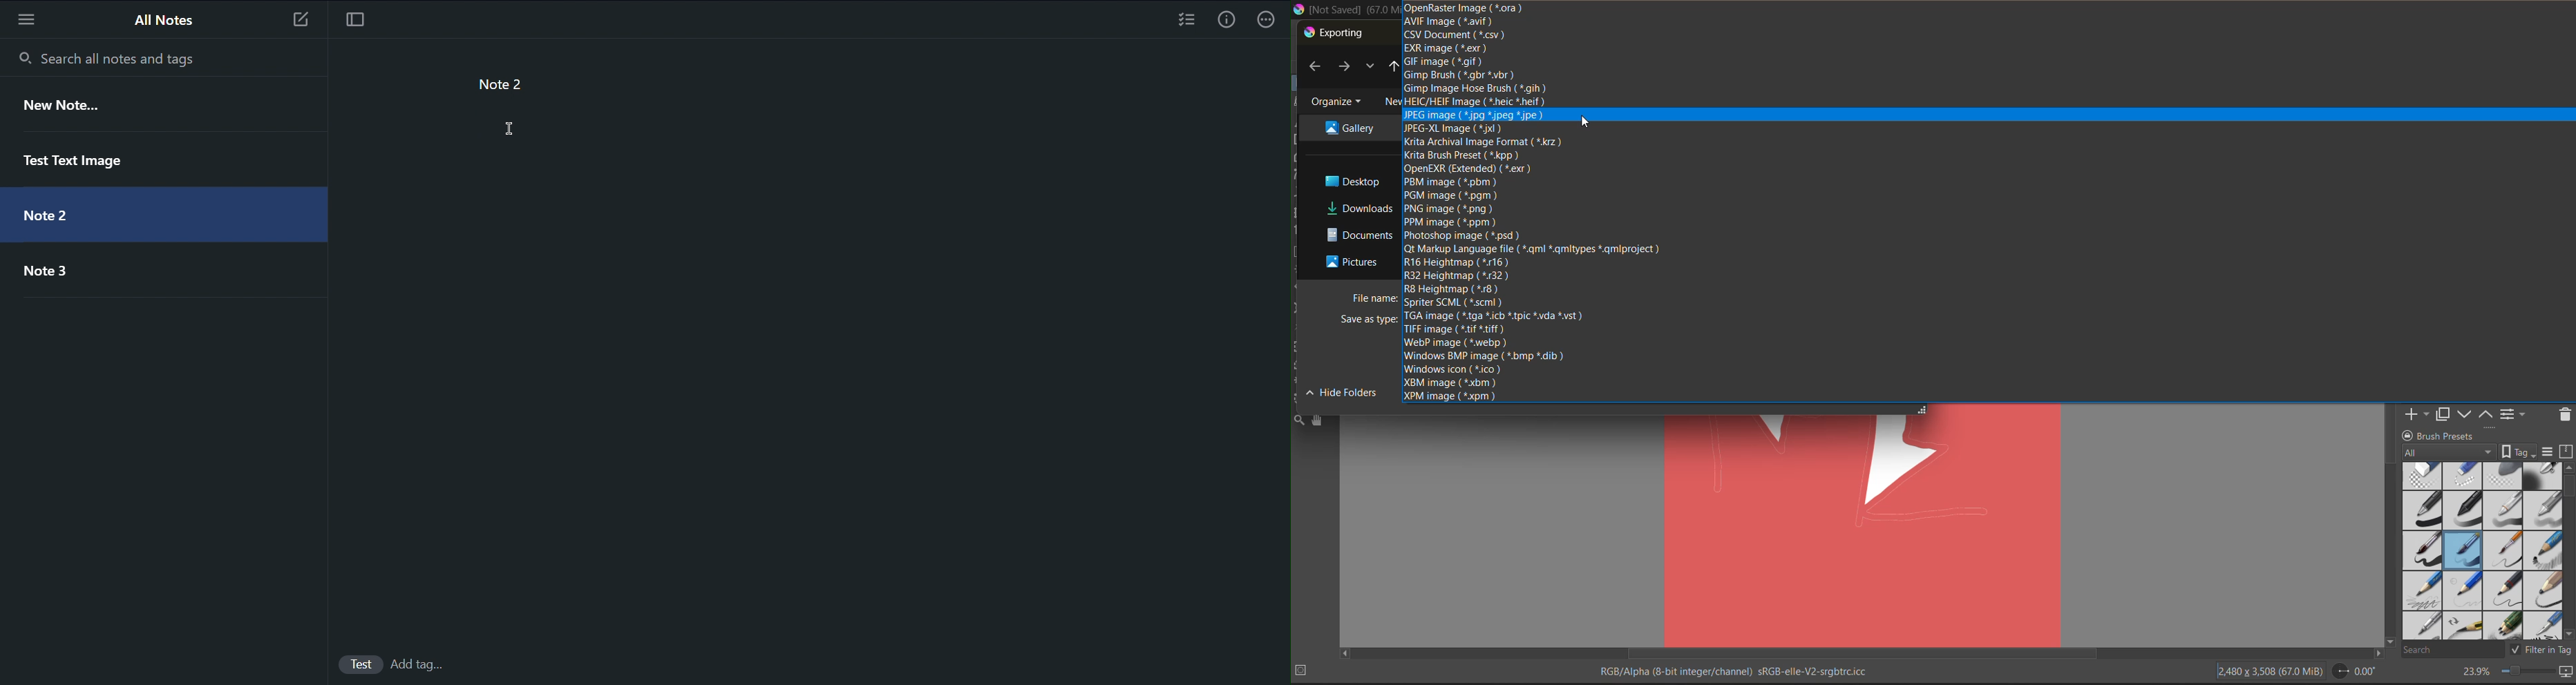 The width and height of the screenshot is (2576, 700). Describe the element at coordinates (1490, 102) in the screenshot. I see `heic/heif image` at that location.